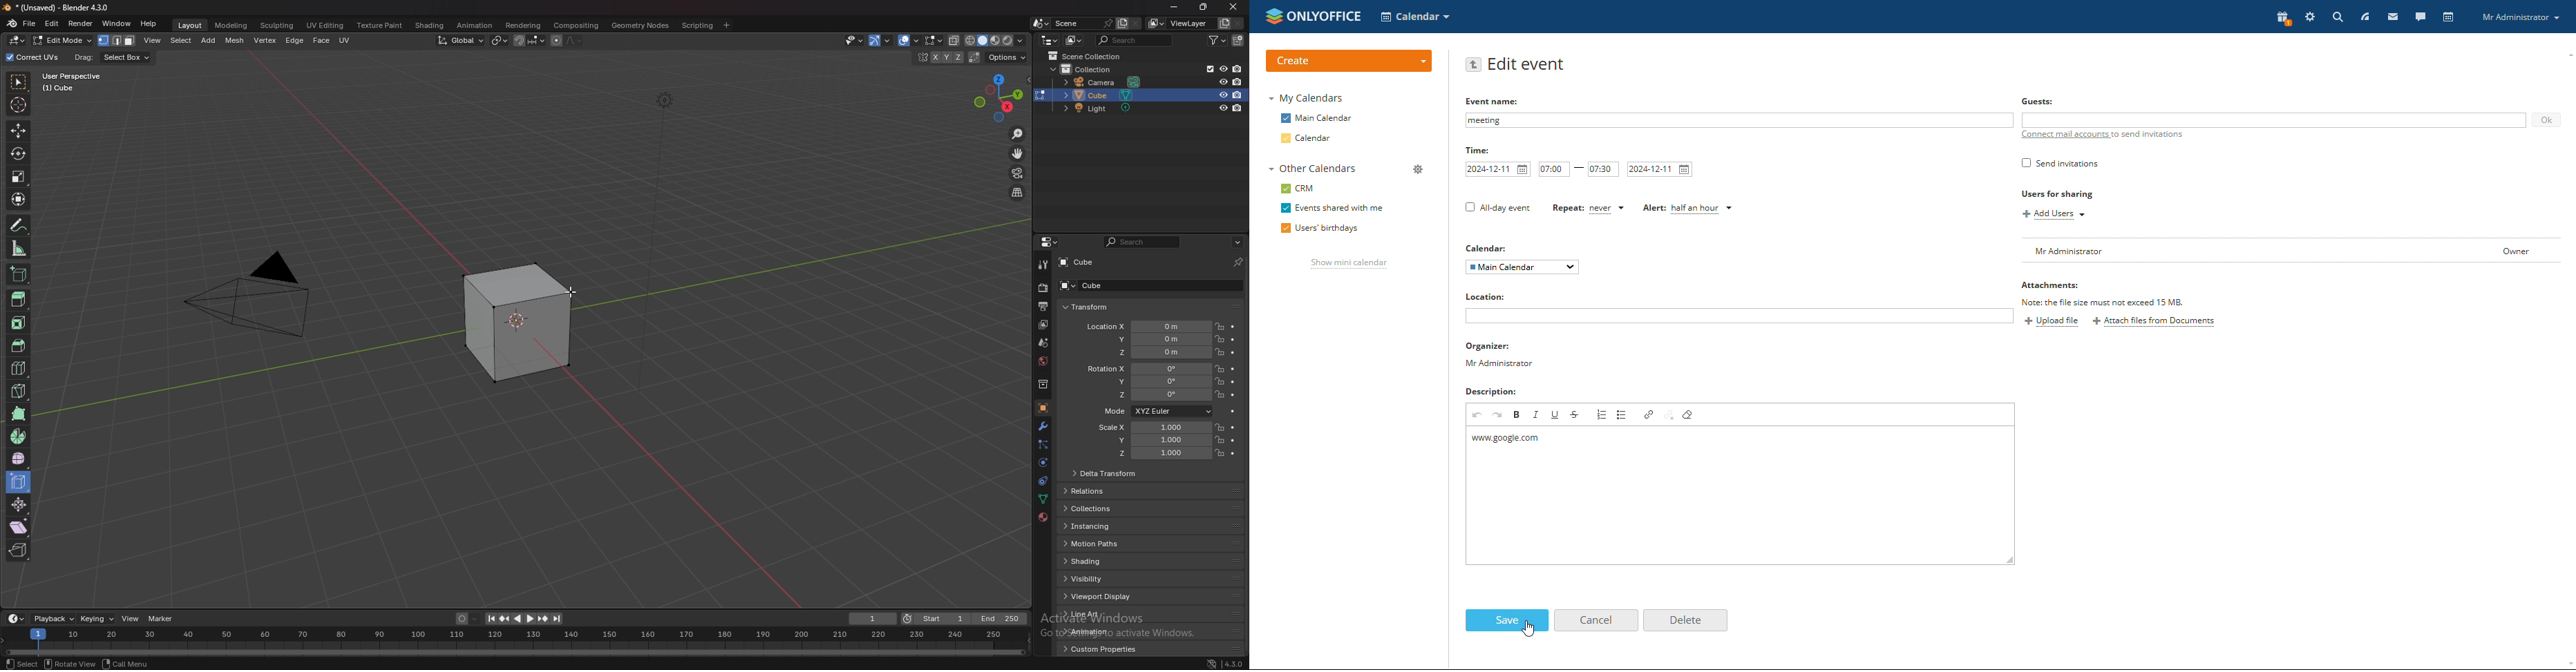 The height and width of the screenshot is (672, 2576). Describe the element at coordinates (1106, 81) in the screenshot. I see `camera` at that location.